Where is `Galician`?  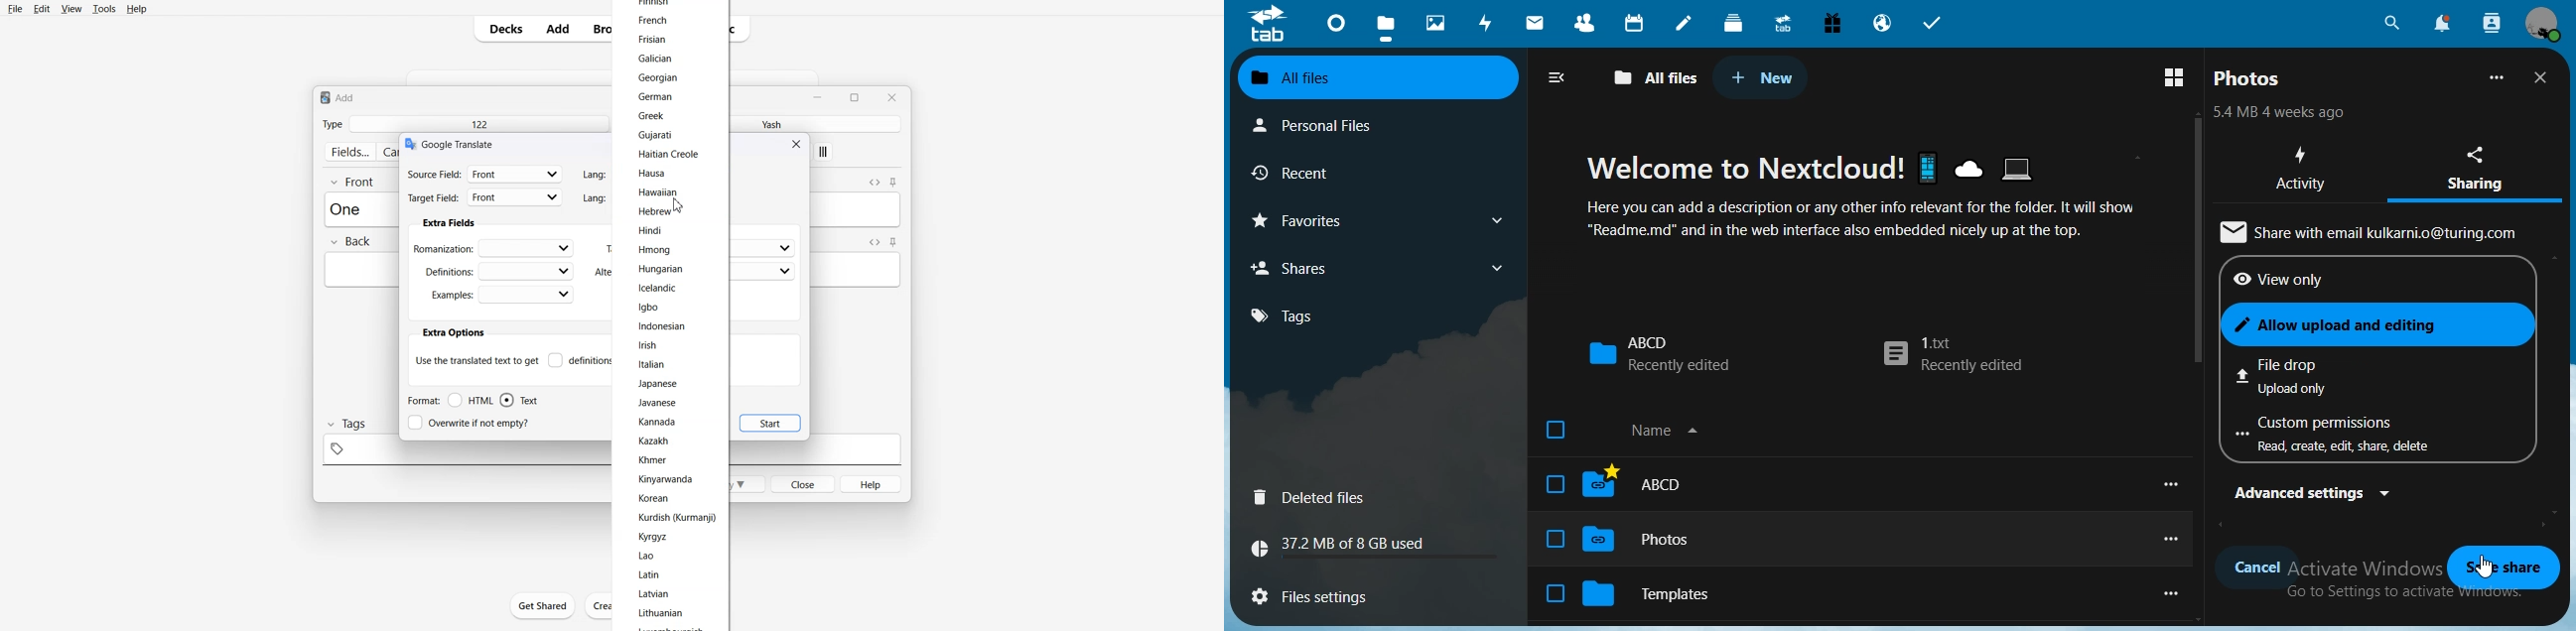 Galician is located at coordinates (659, 57).